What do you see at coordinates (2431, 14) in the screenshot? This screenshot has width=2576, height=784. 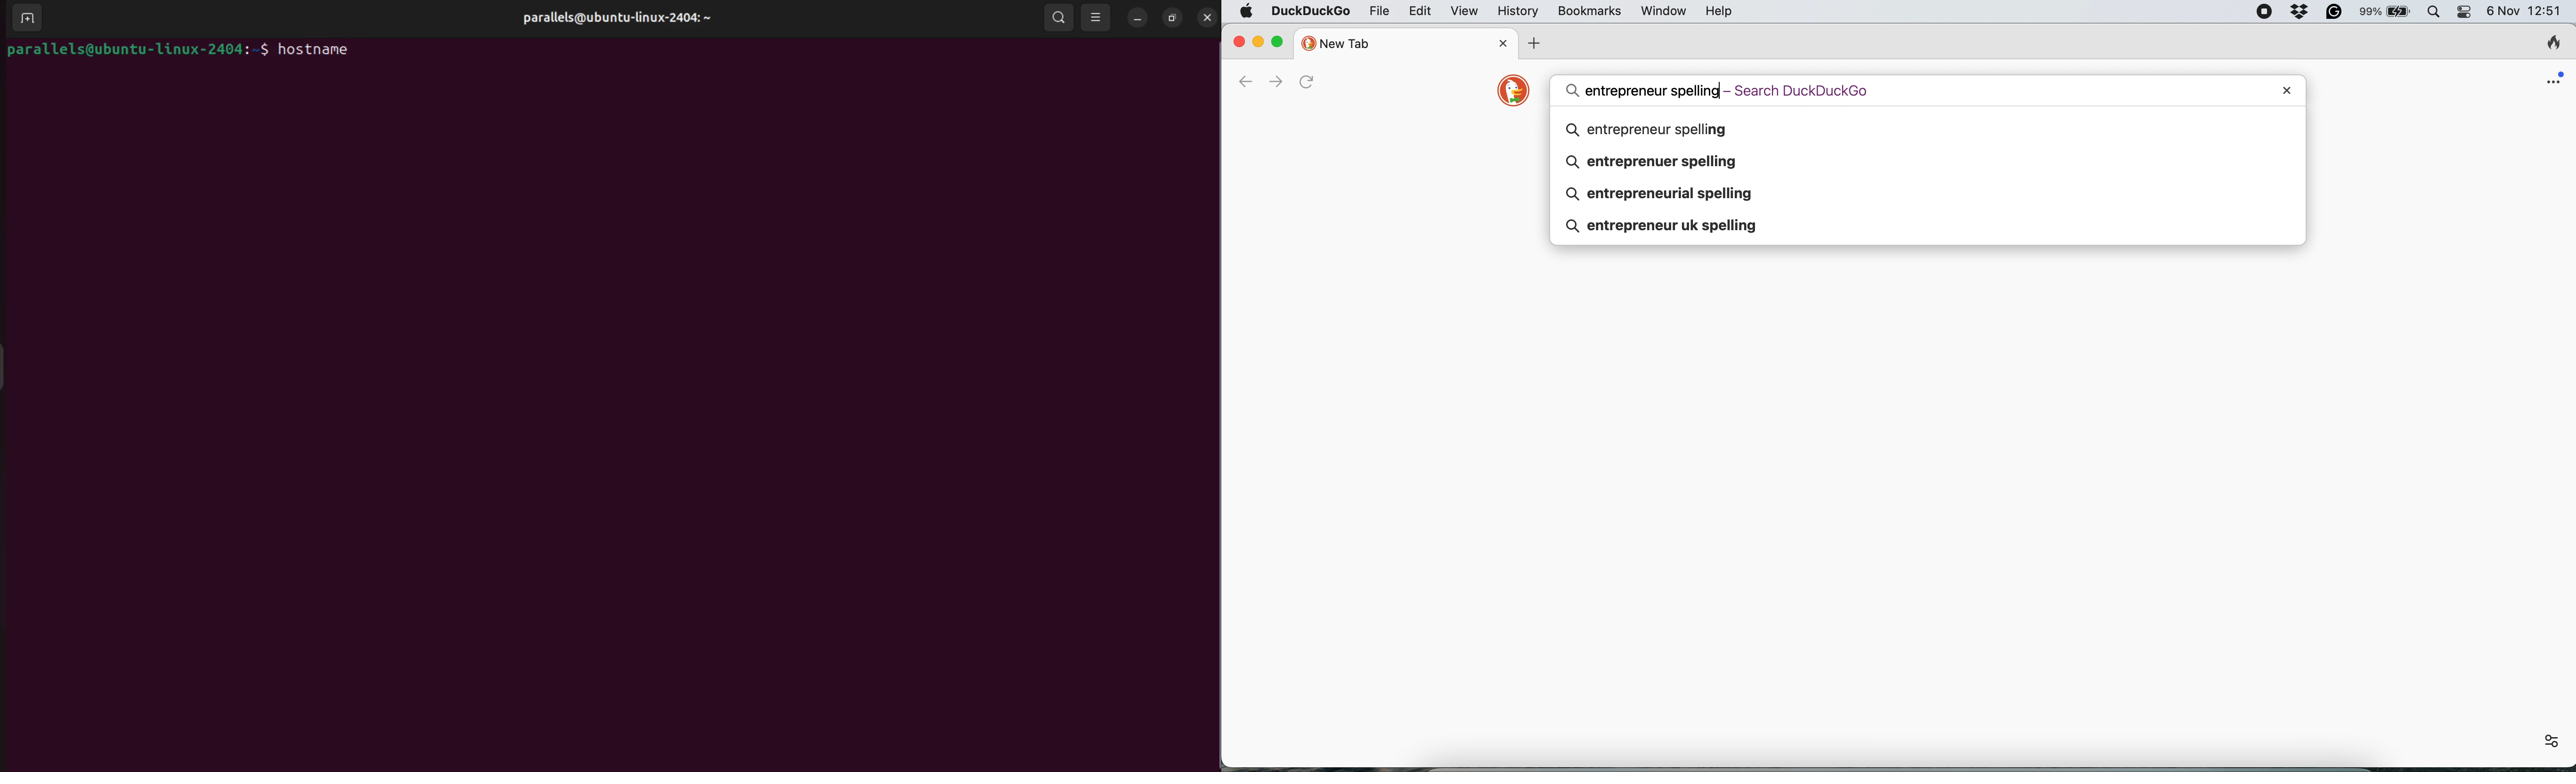 I see `spotlight search` at bounding box center [2431, 14].